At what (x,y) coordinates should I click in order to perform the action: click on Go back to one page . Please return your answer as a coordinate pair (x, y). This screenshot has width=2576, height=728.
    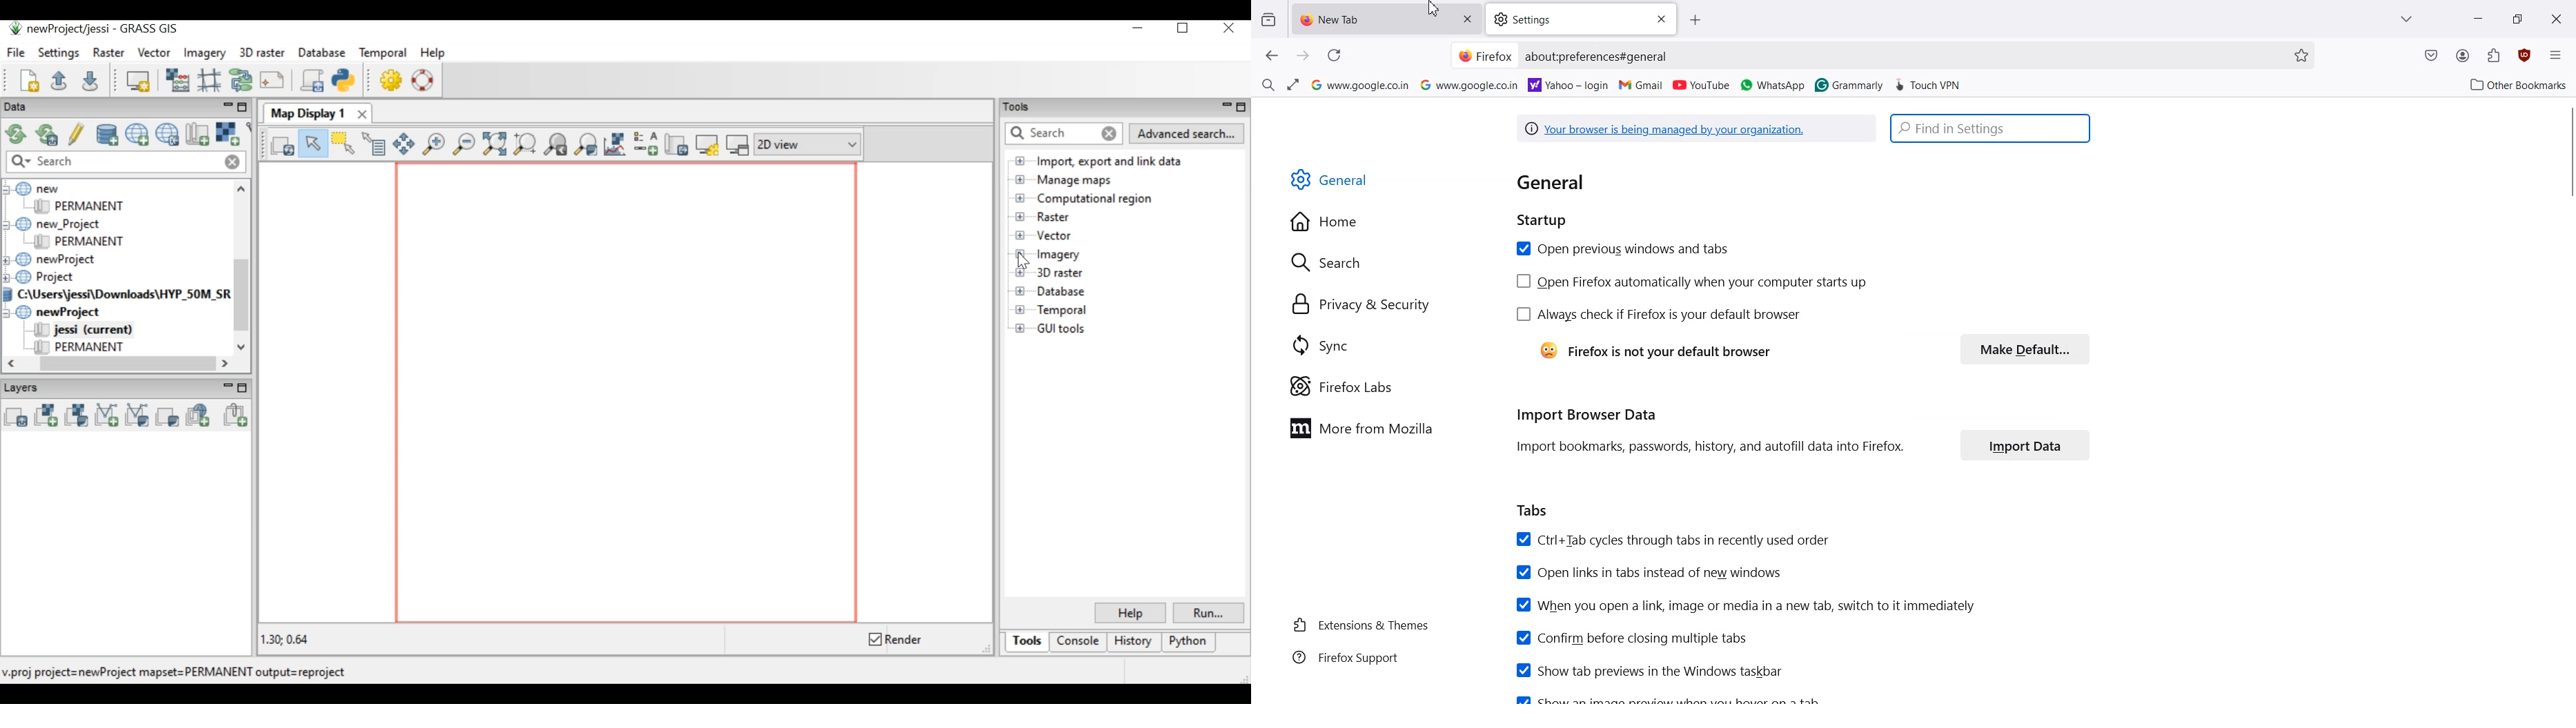
    Looking at the image, I should click on (1272, 56).